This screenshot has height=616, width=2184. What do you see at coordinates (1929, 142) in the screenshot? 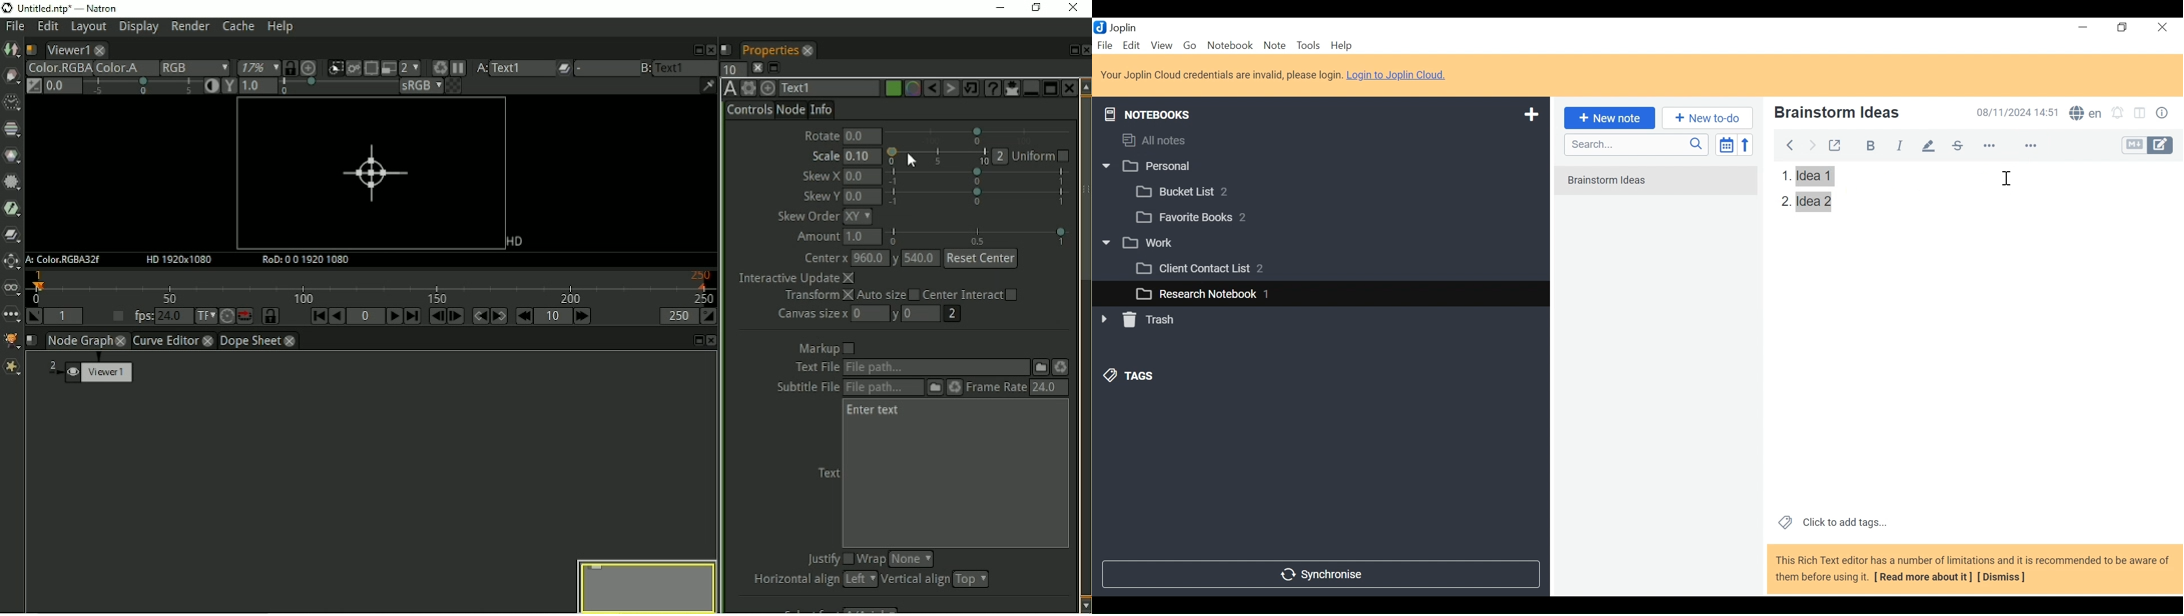
I see `pen` at bounding box center [1929, 142].